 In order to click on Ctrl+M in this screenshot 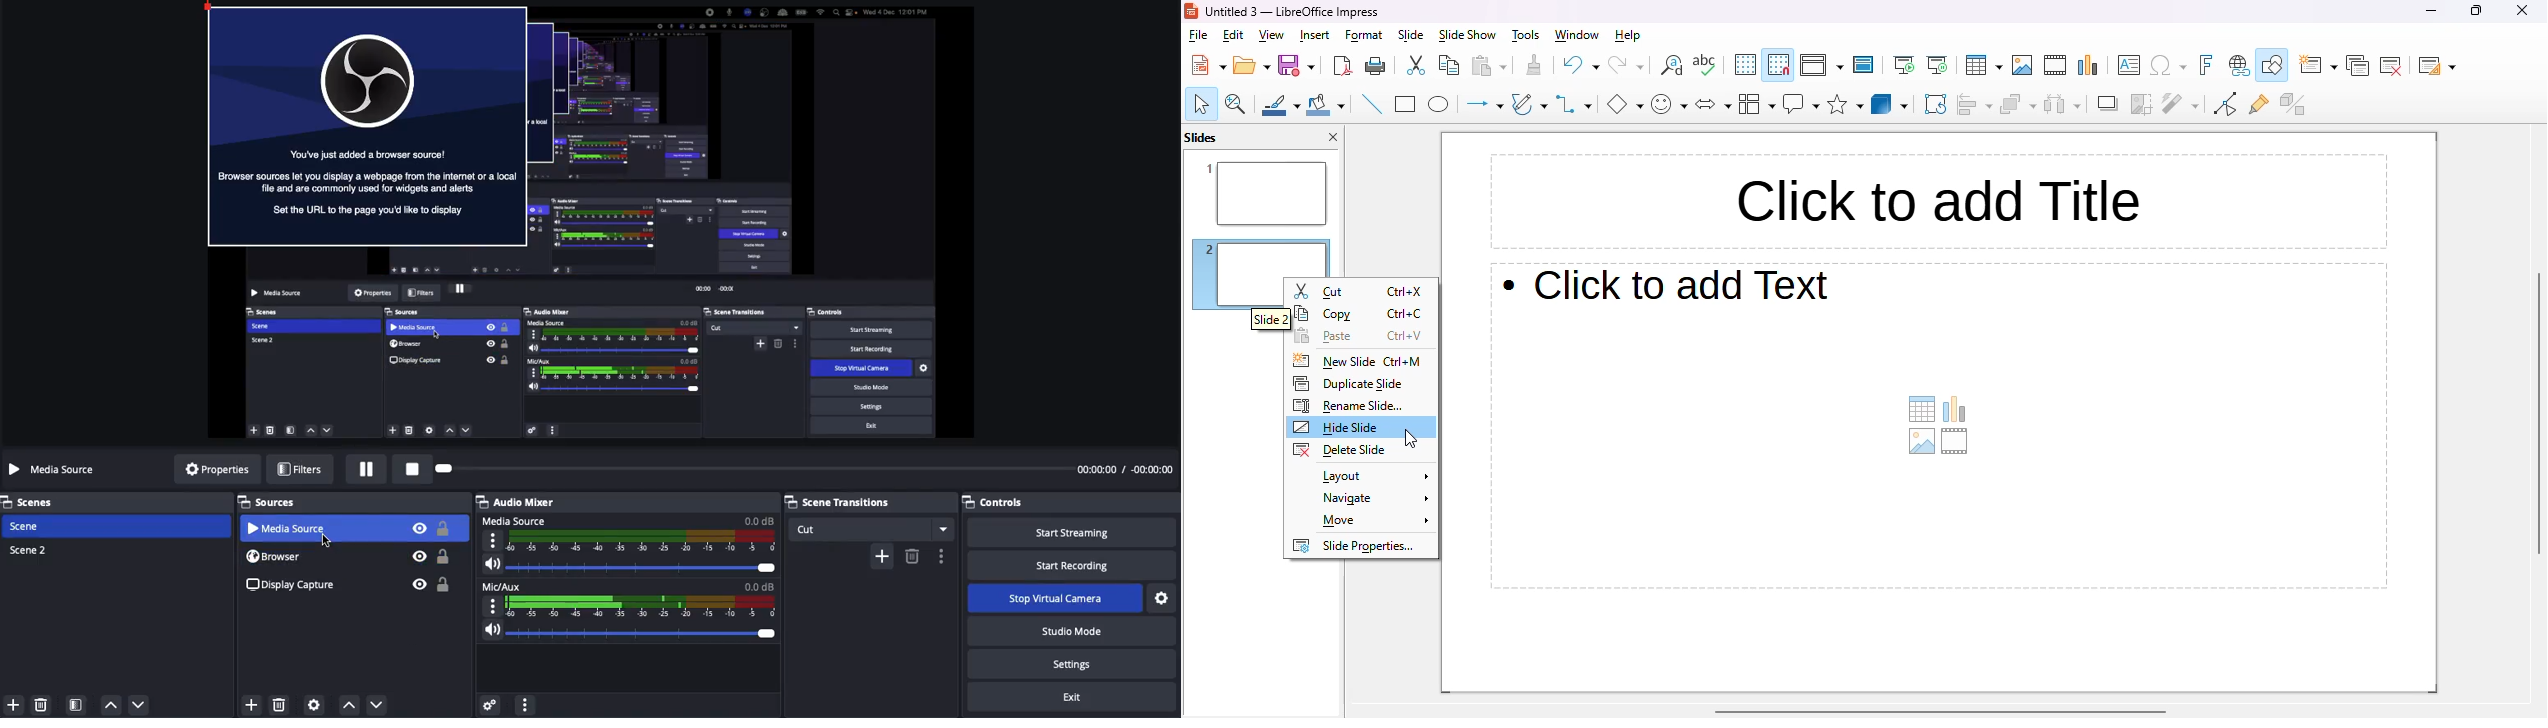, I will do `click(1402, 362)`.